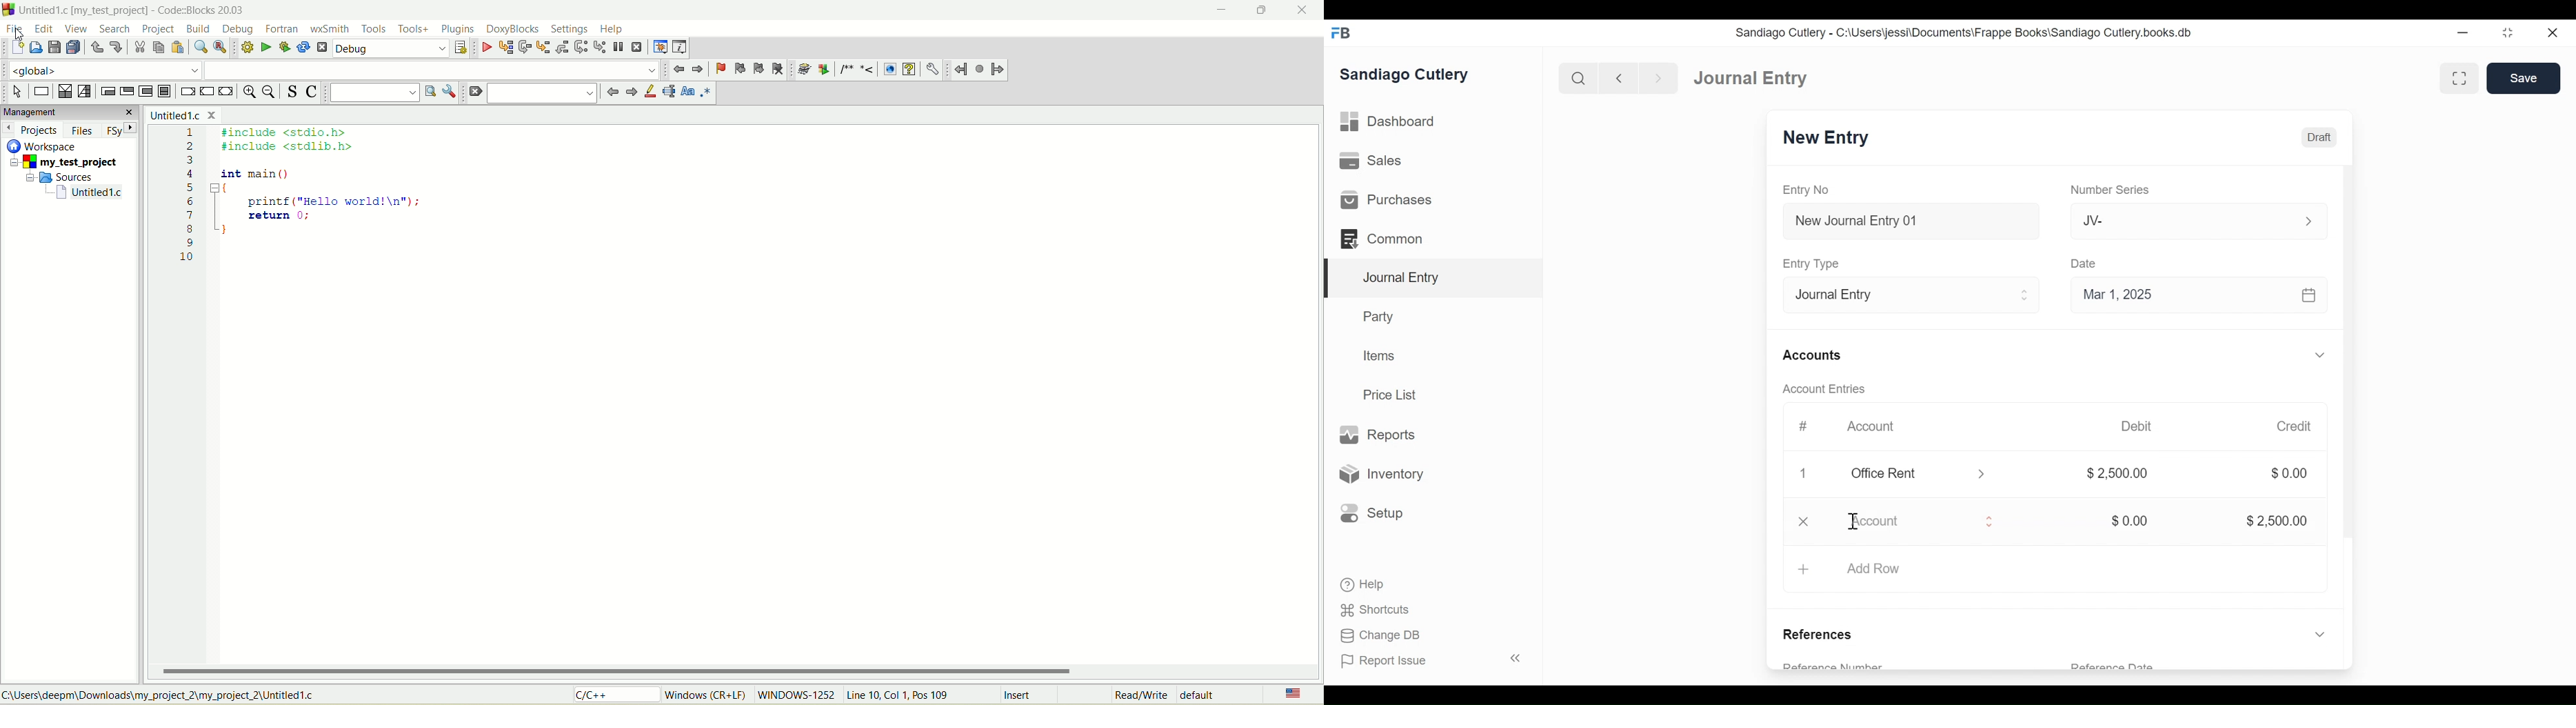  Describe the element at coordinates (392, 49) in the screenshot. I see `debug` at that location.